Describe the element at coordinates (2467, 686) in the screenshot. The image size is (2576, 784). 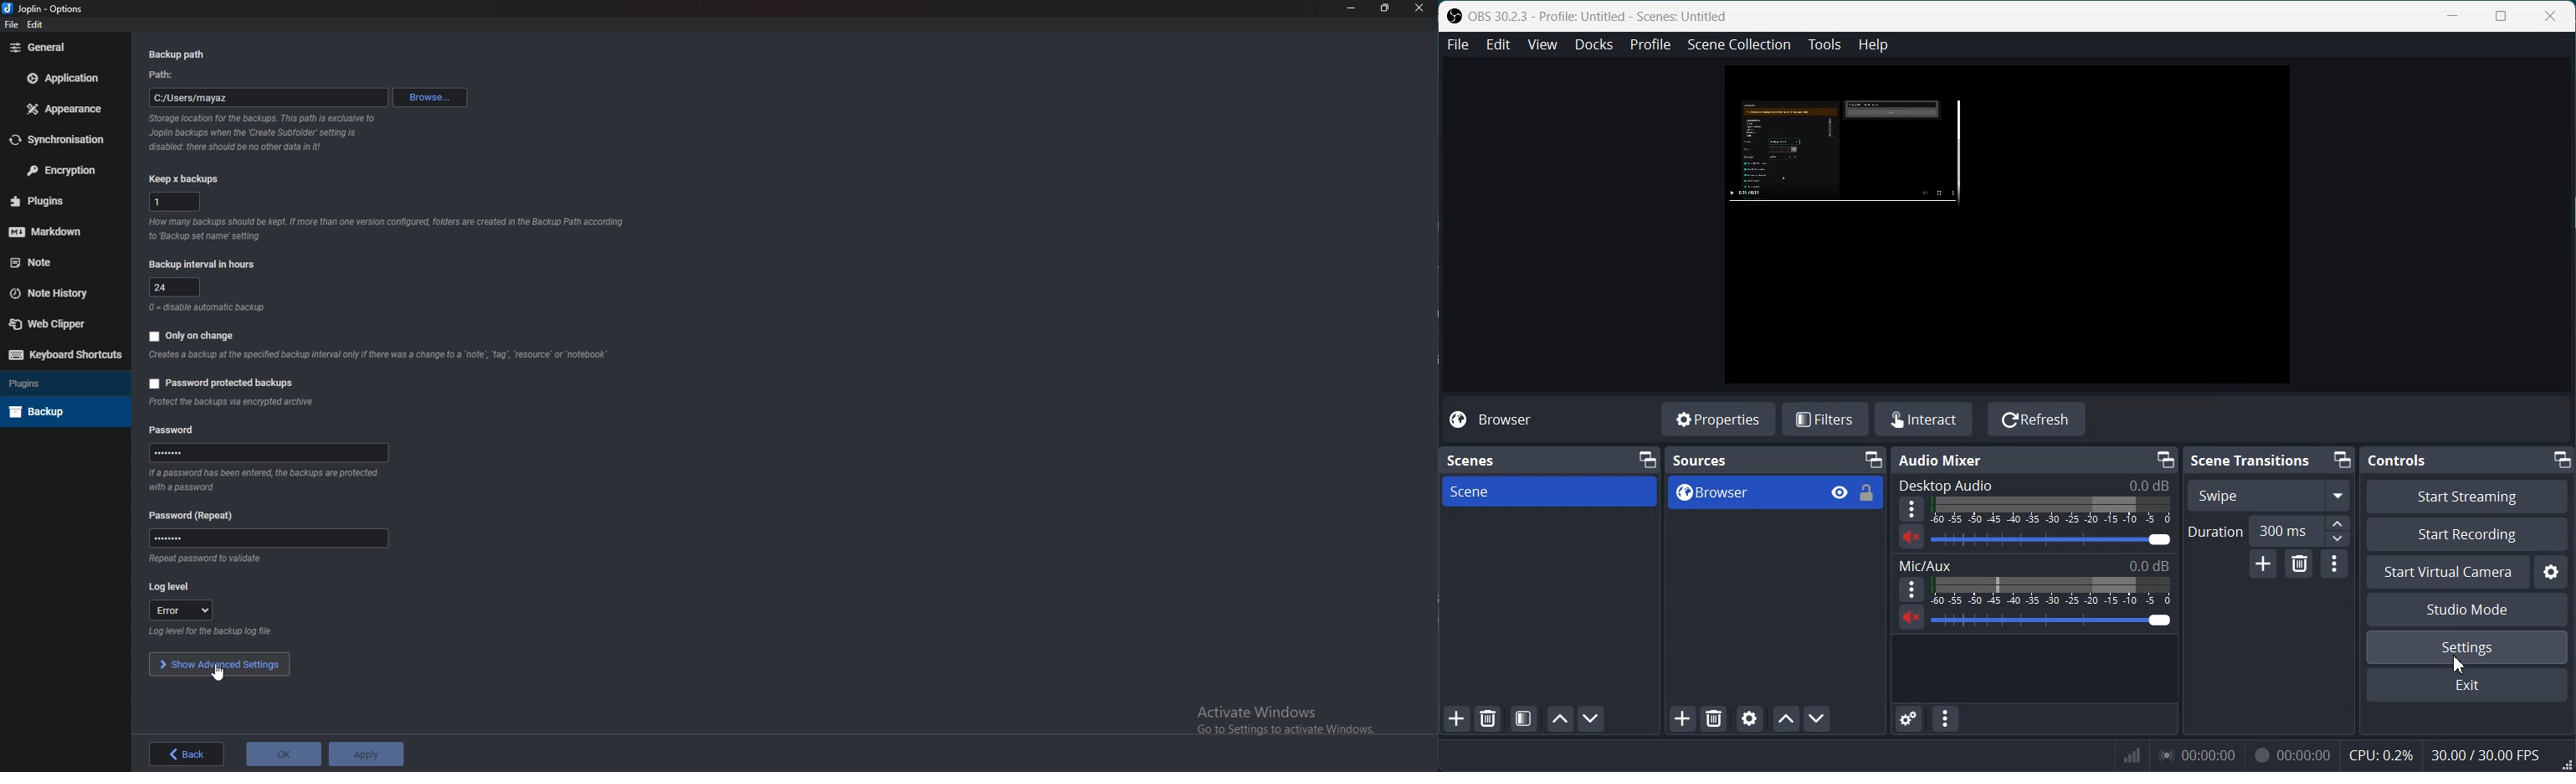
I see `Exit` at that location.